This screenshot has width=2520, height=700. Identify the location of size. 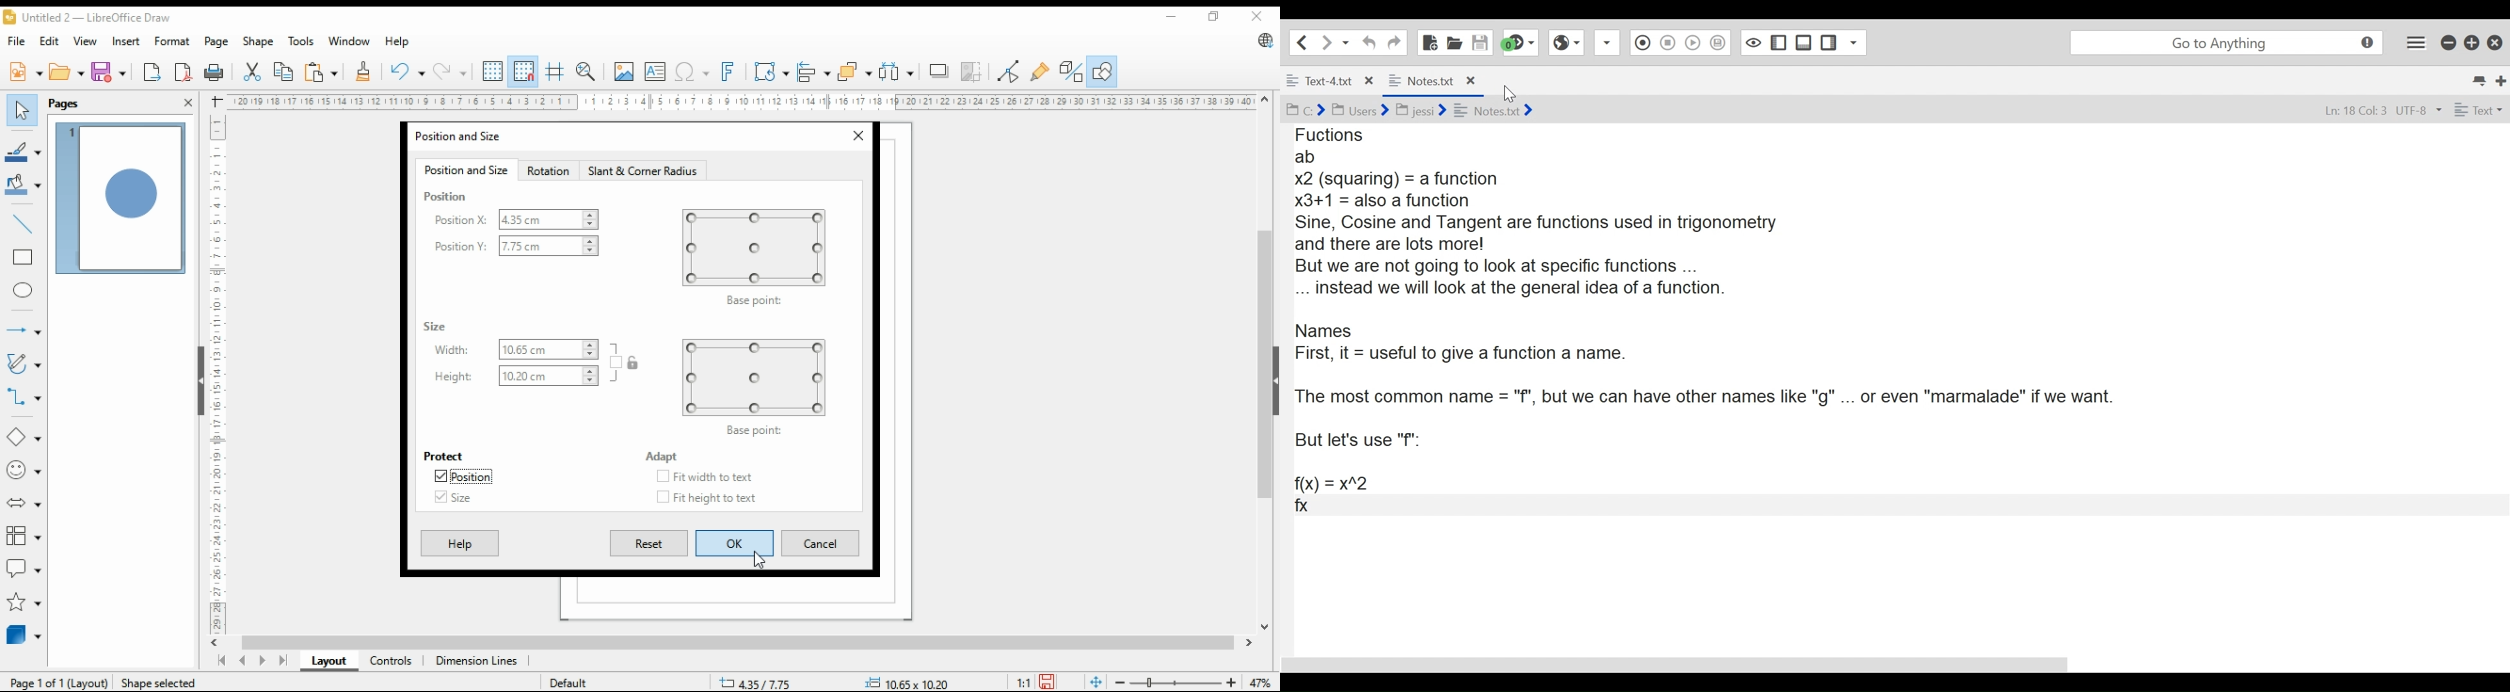
(460, 498).